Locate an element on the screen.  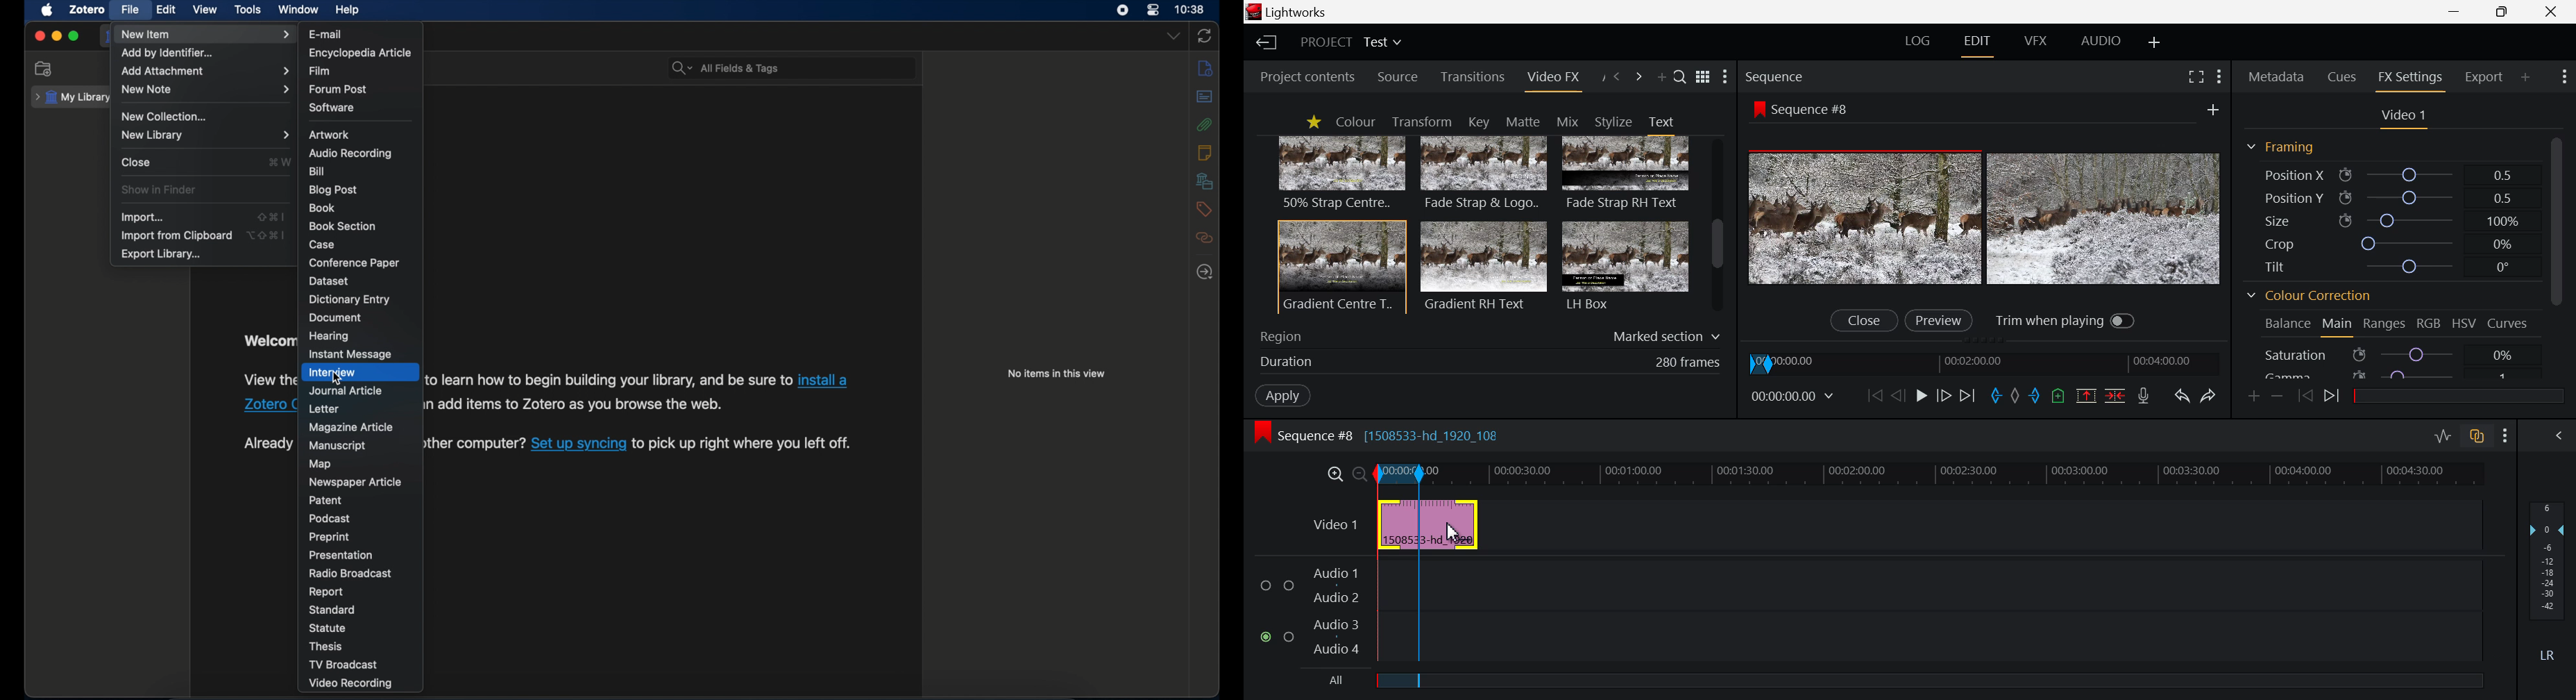
Lightworks is located at coordinates (1294, 12).